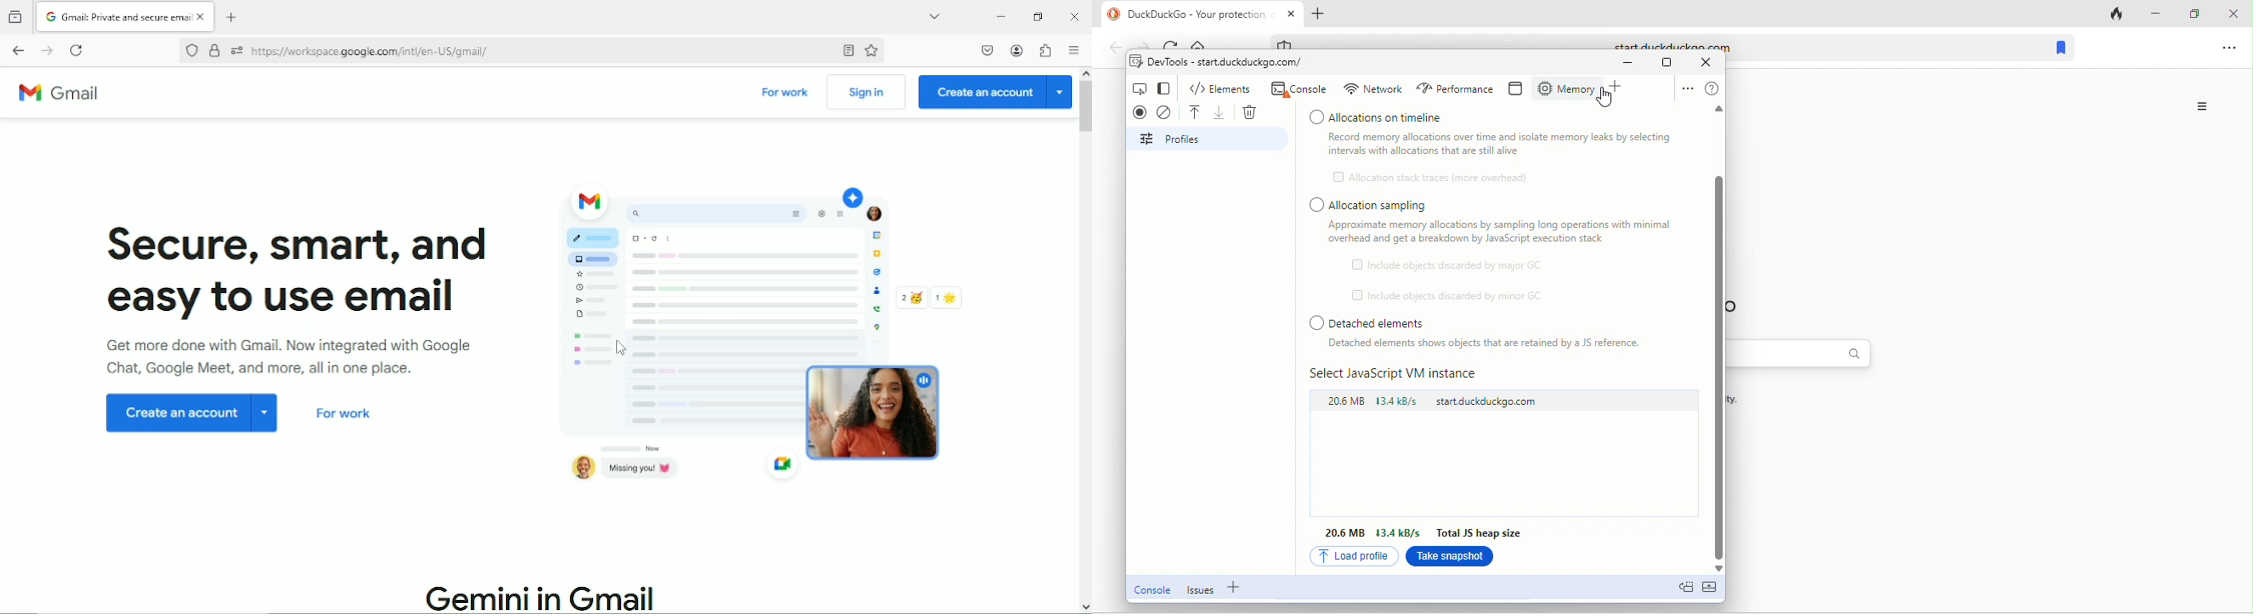  I want to click on For work, so click(344, 417).